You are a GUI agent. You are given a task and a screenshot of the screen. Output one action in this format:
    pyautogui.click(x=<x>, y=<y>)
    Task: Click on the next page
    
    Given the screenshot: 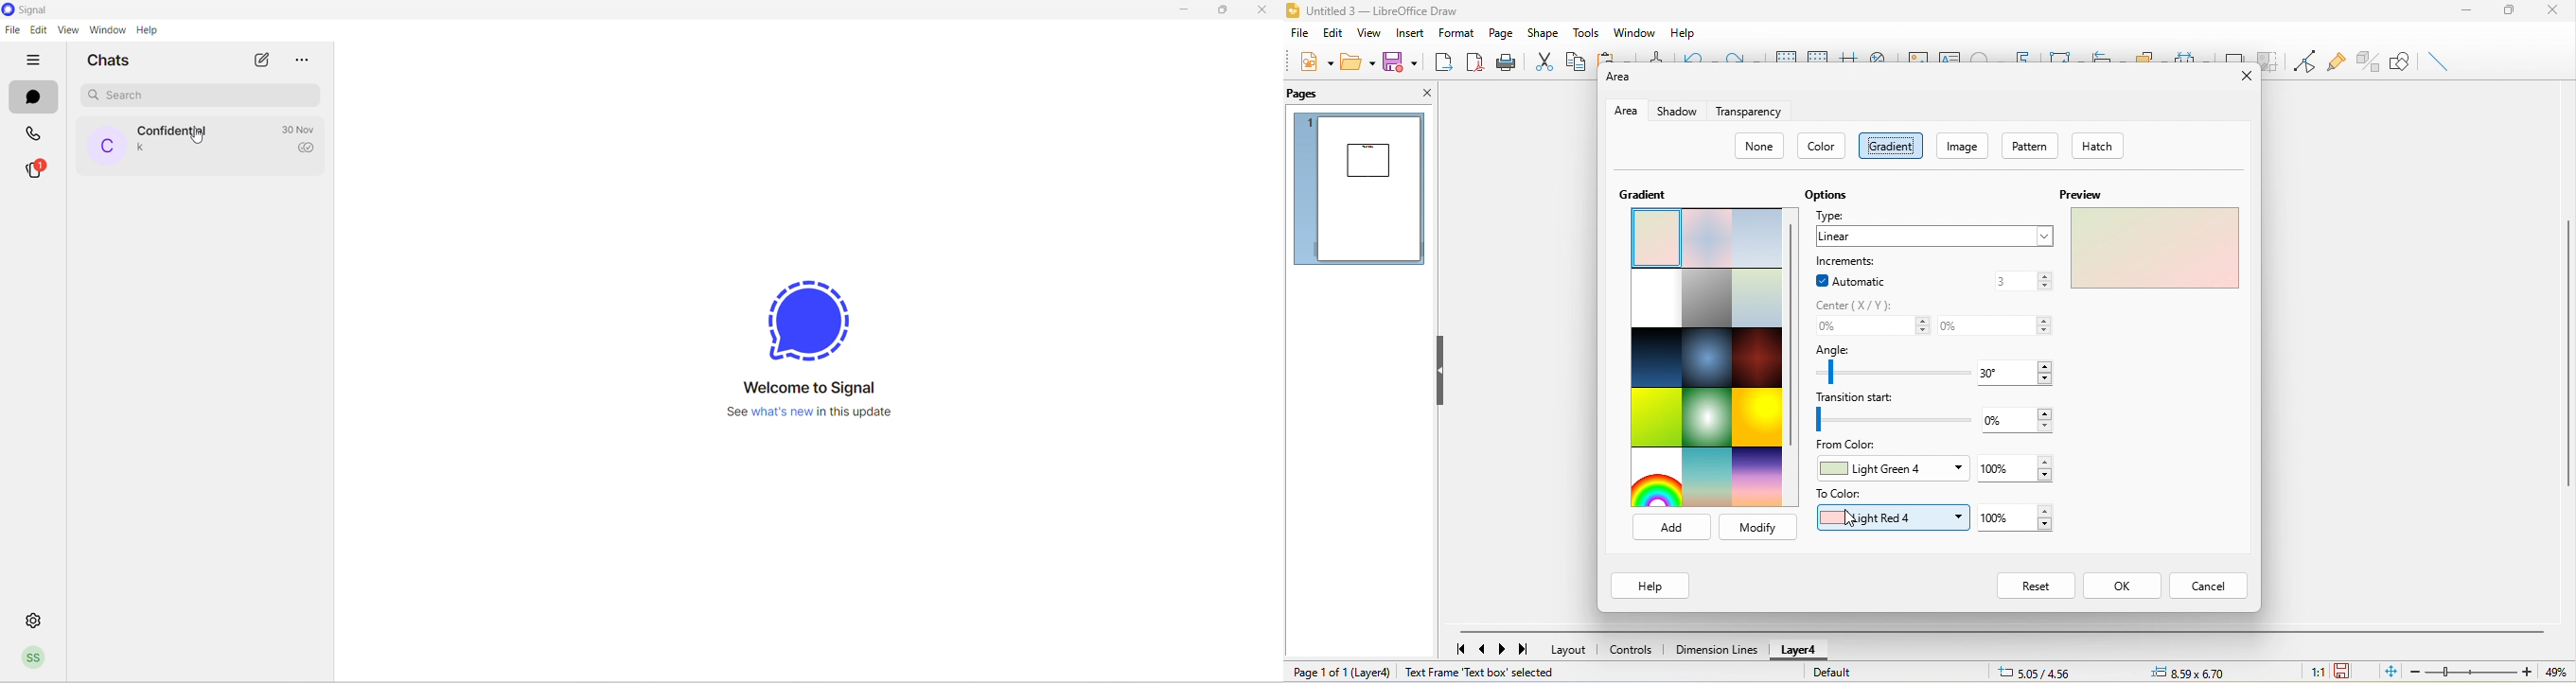 What is the action you would take?
    pyautogui.click(x=1505, y=651)
    